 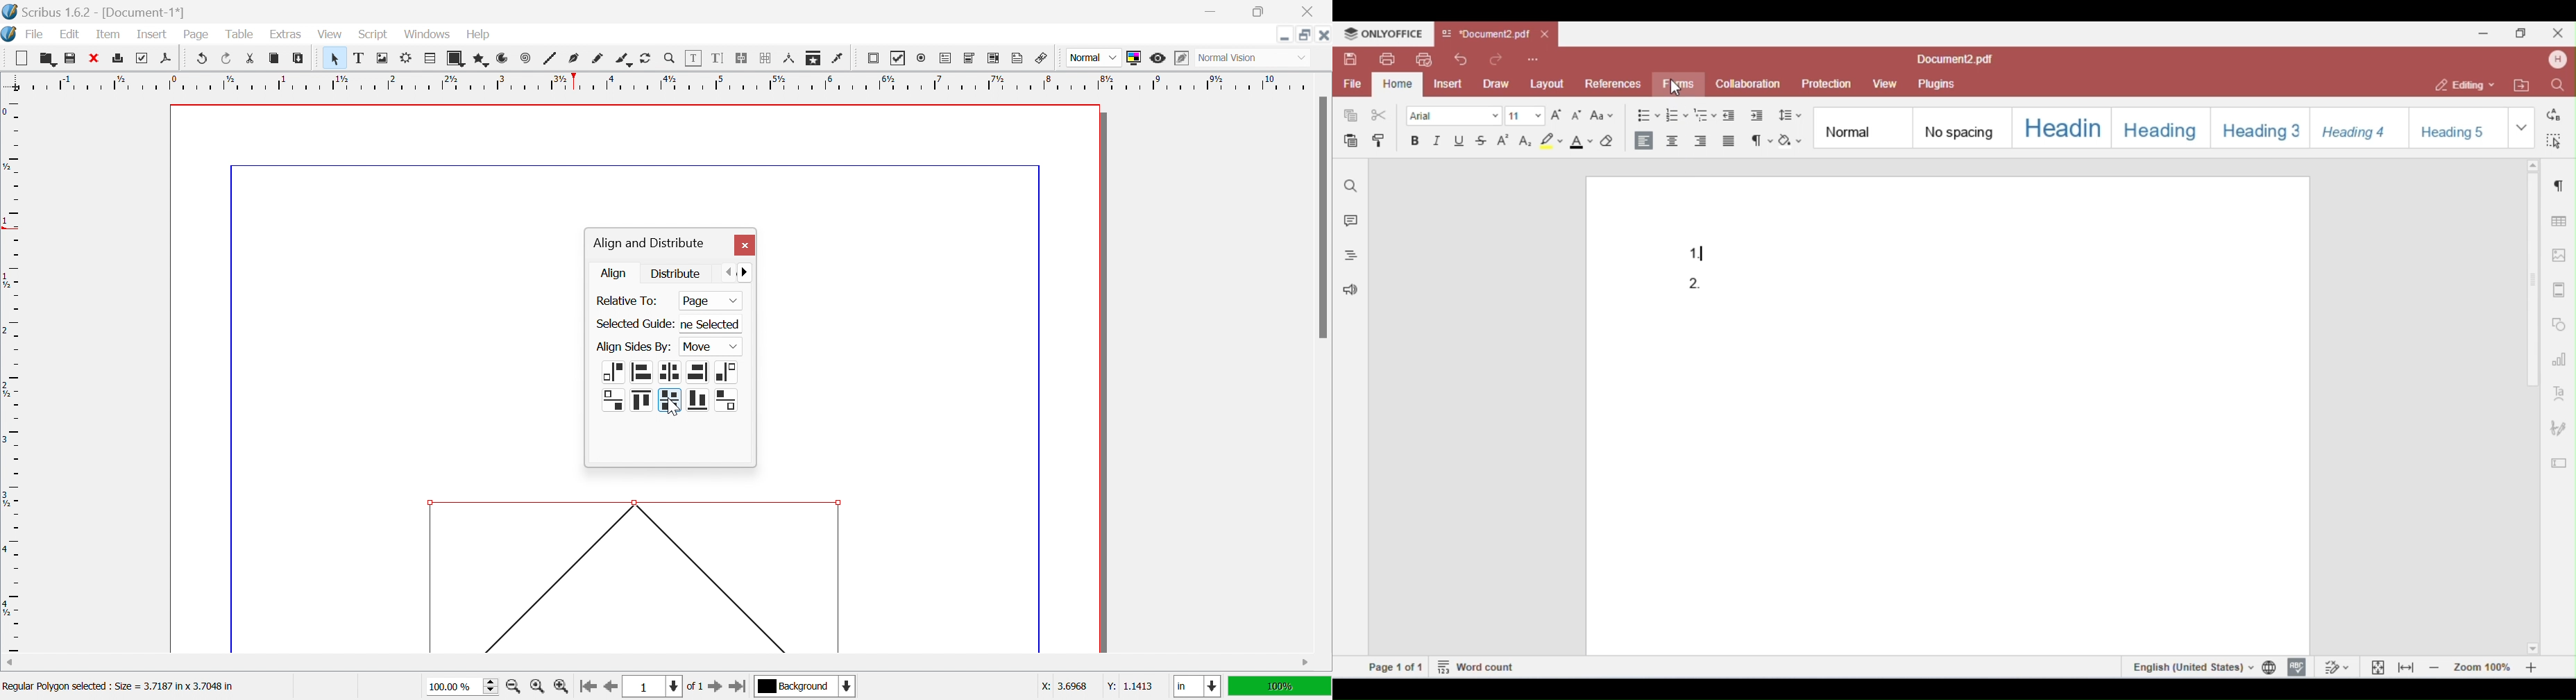 I want to click on Go to the next page, so click(x=717, y=690).